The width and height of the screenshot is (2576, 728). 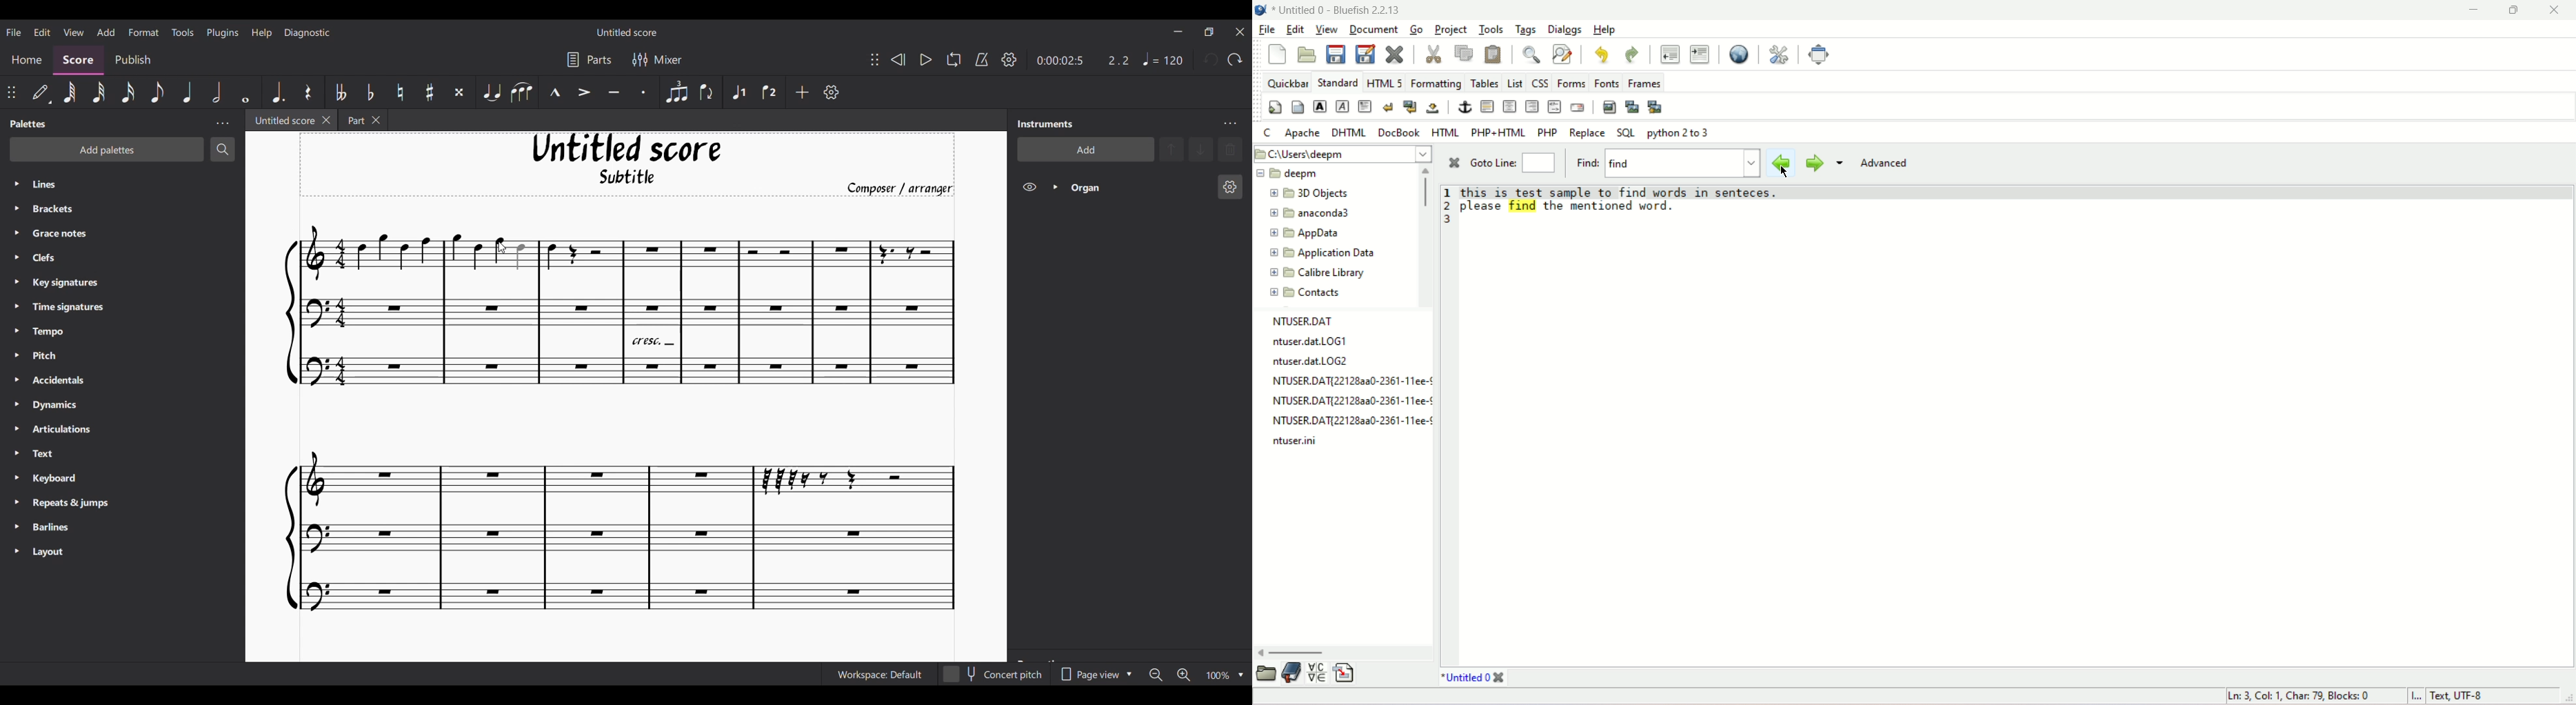 I want to click on Current score, so click(x=621, y=420).